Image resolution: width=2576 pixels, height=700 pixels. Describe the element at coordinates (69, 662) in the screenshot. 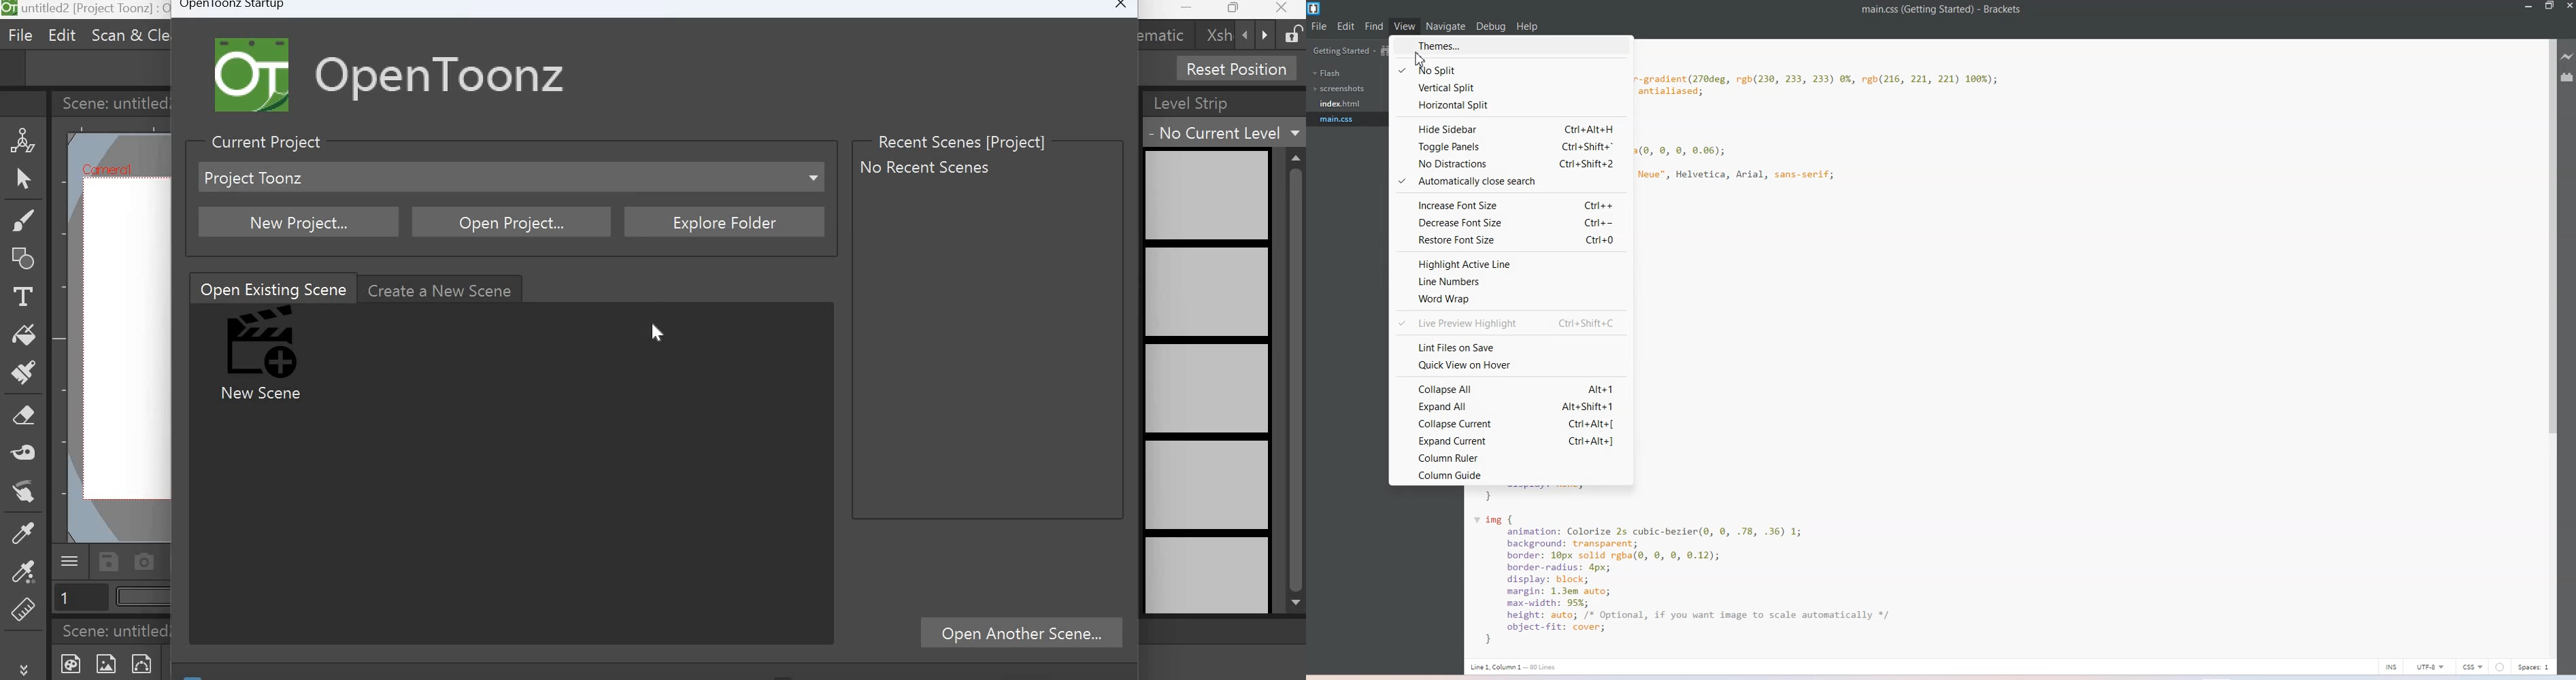

I see `New Toonz Raster Level` at that location.